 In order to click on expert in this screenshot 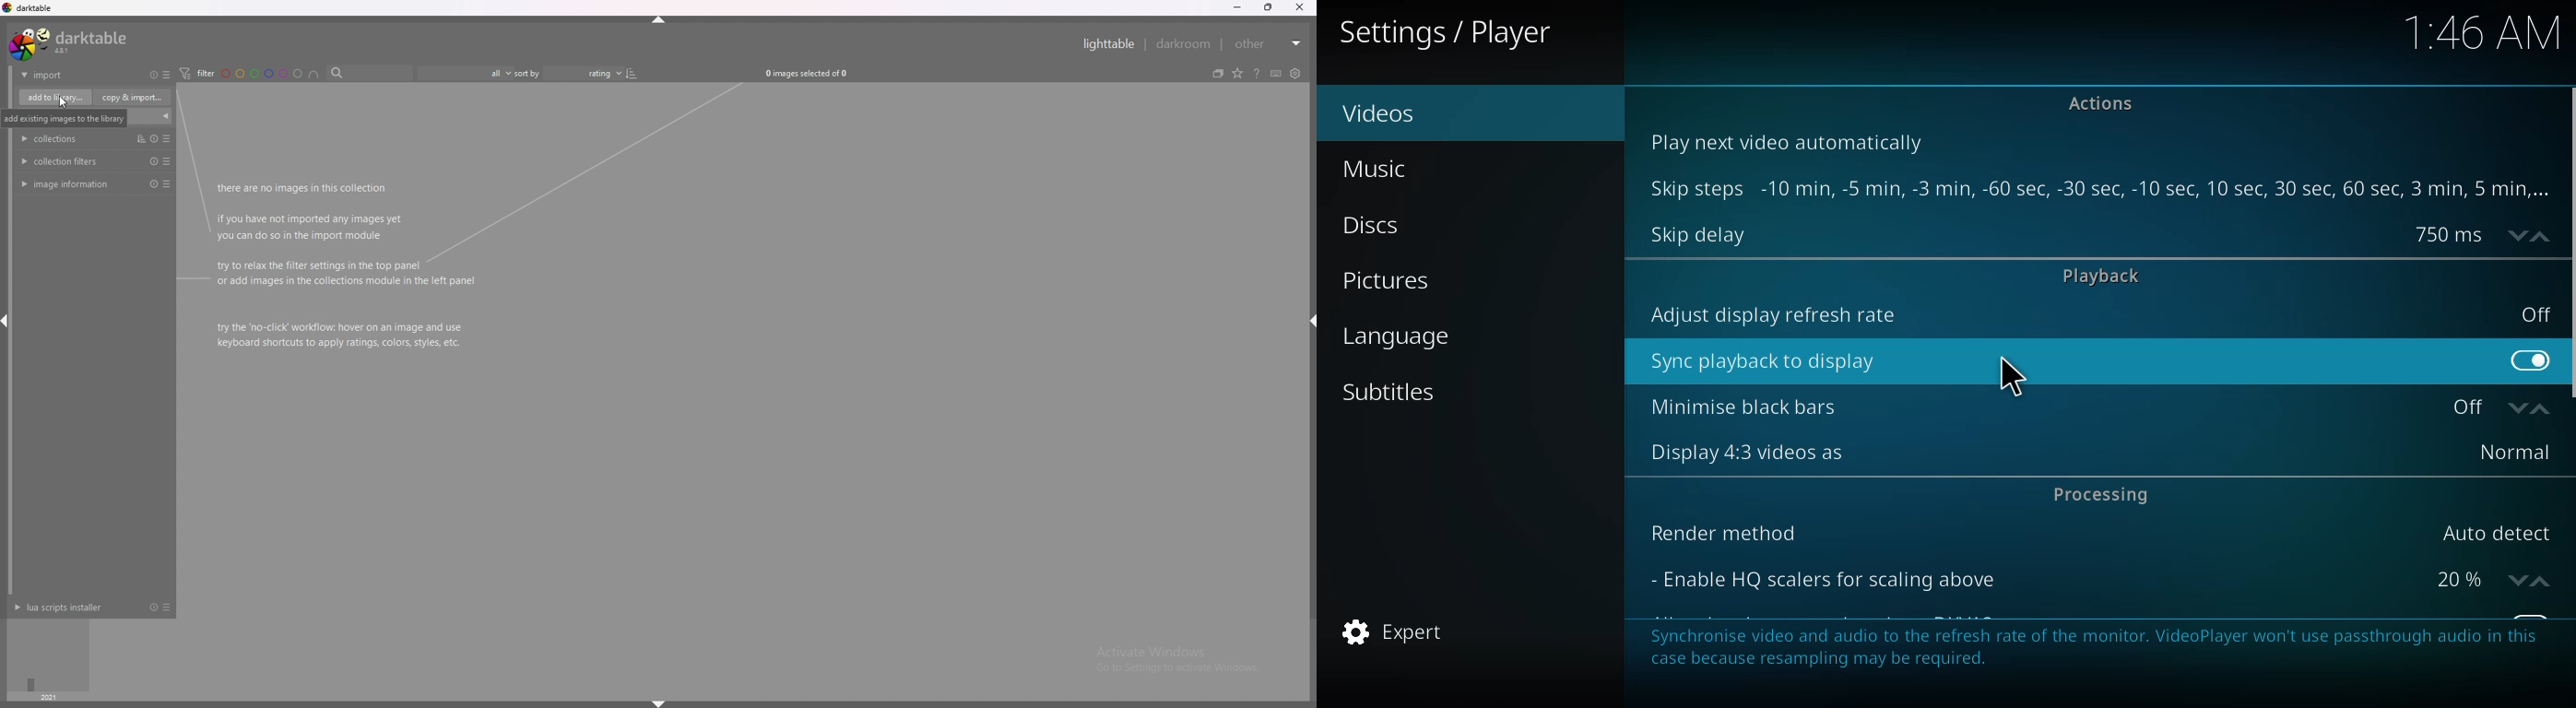, I will do `click(1397, 630)`.